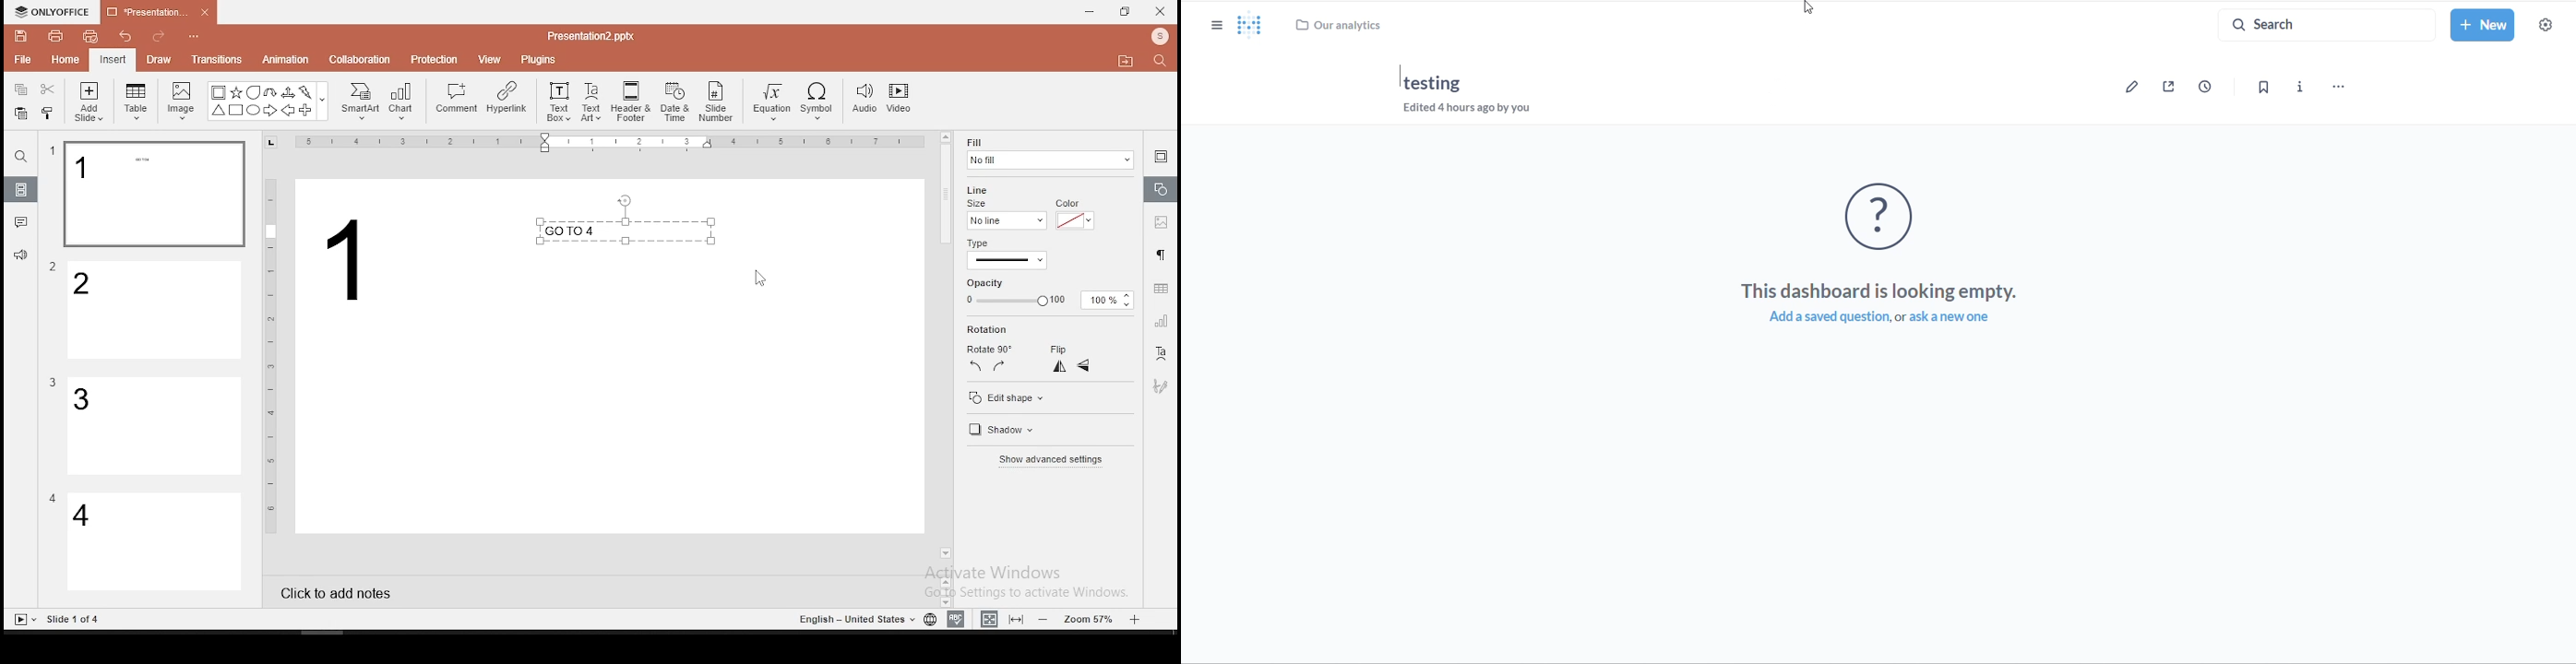 Image resolution: width=2576 pixels, height=672 pixels. Describe the element at coordinates (820, 102) in the screenshot. I see `symbol` at that location.